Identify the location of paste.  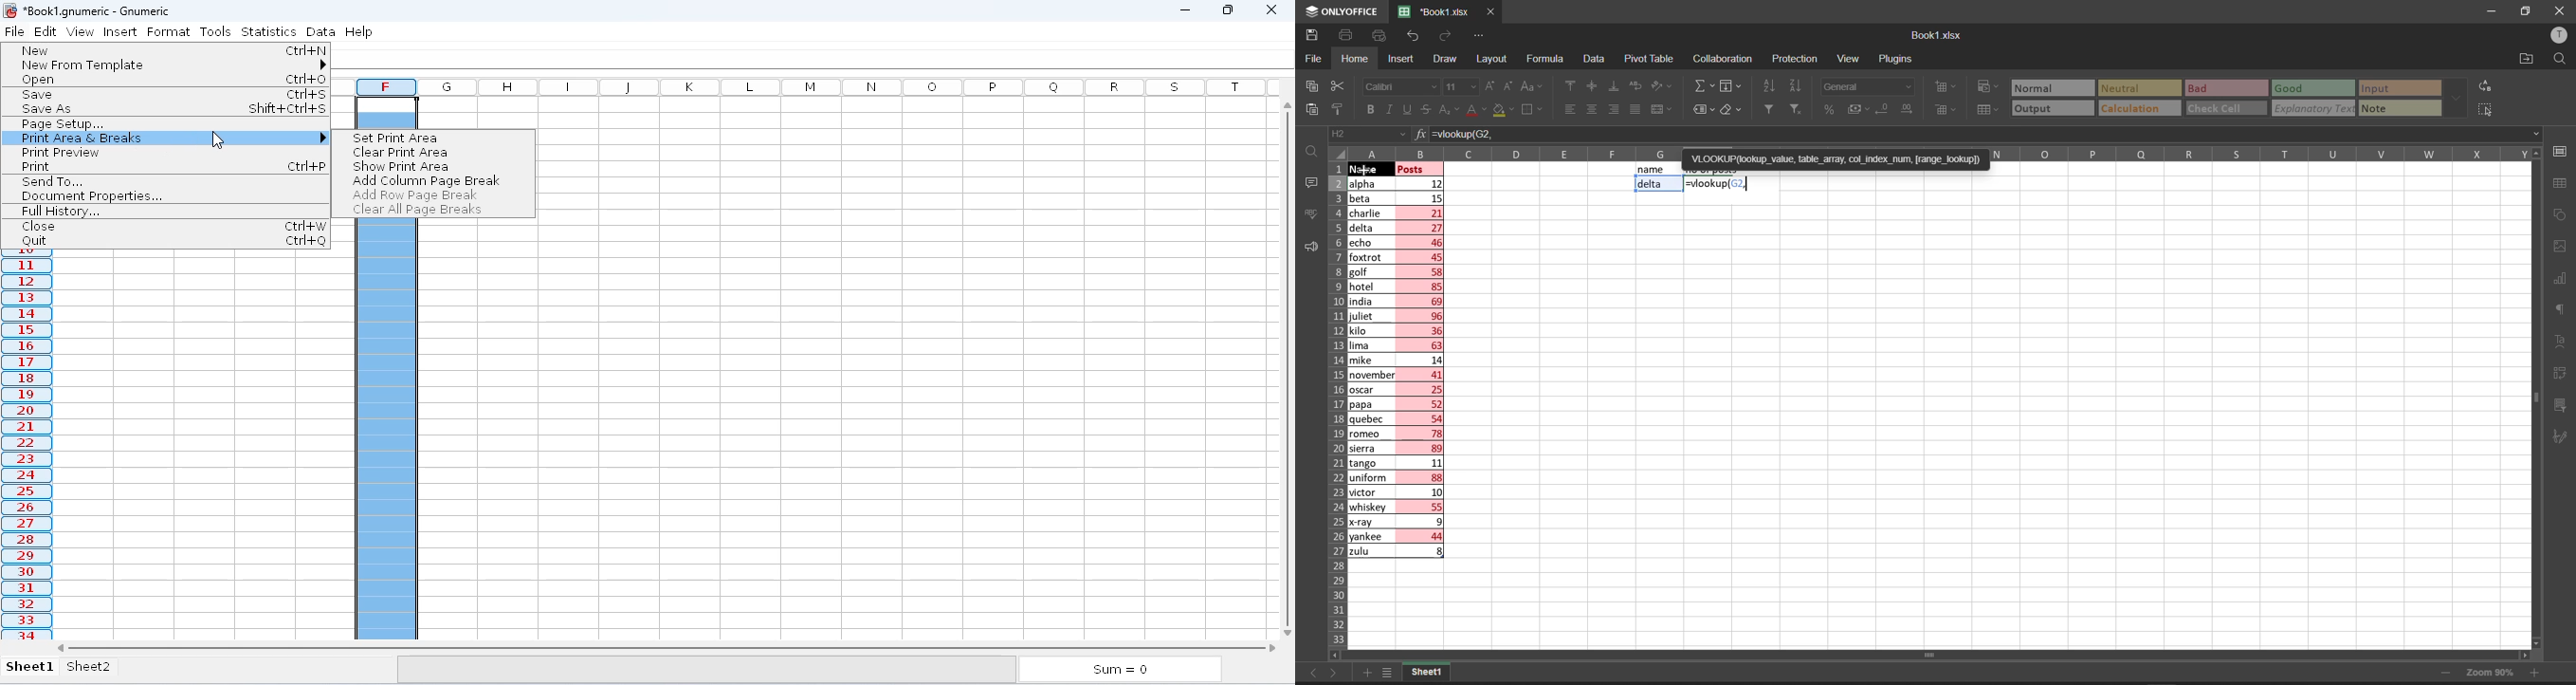
(1308, 109).